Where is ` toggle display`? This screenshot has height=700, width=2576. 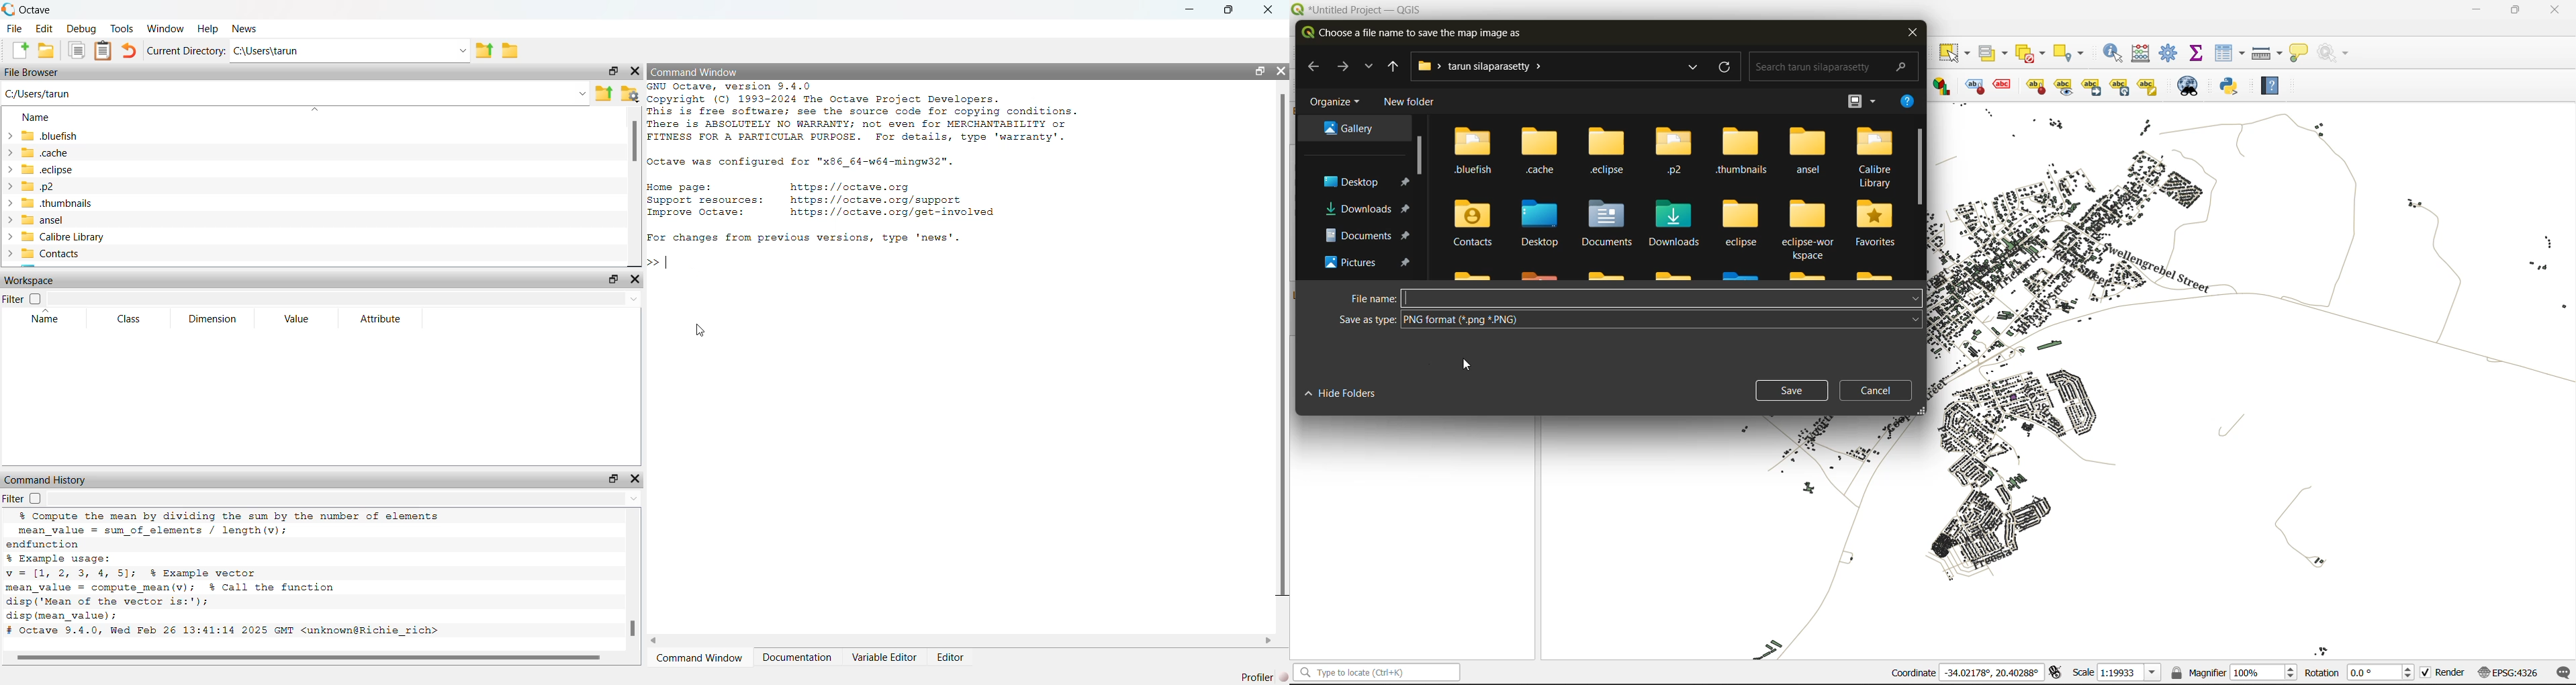  toggle display is located at coordinates (1972, 86).